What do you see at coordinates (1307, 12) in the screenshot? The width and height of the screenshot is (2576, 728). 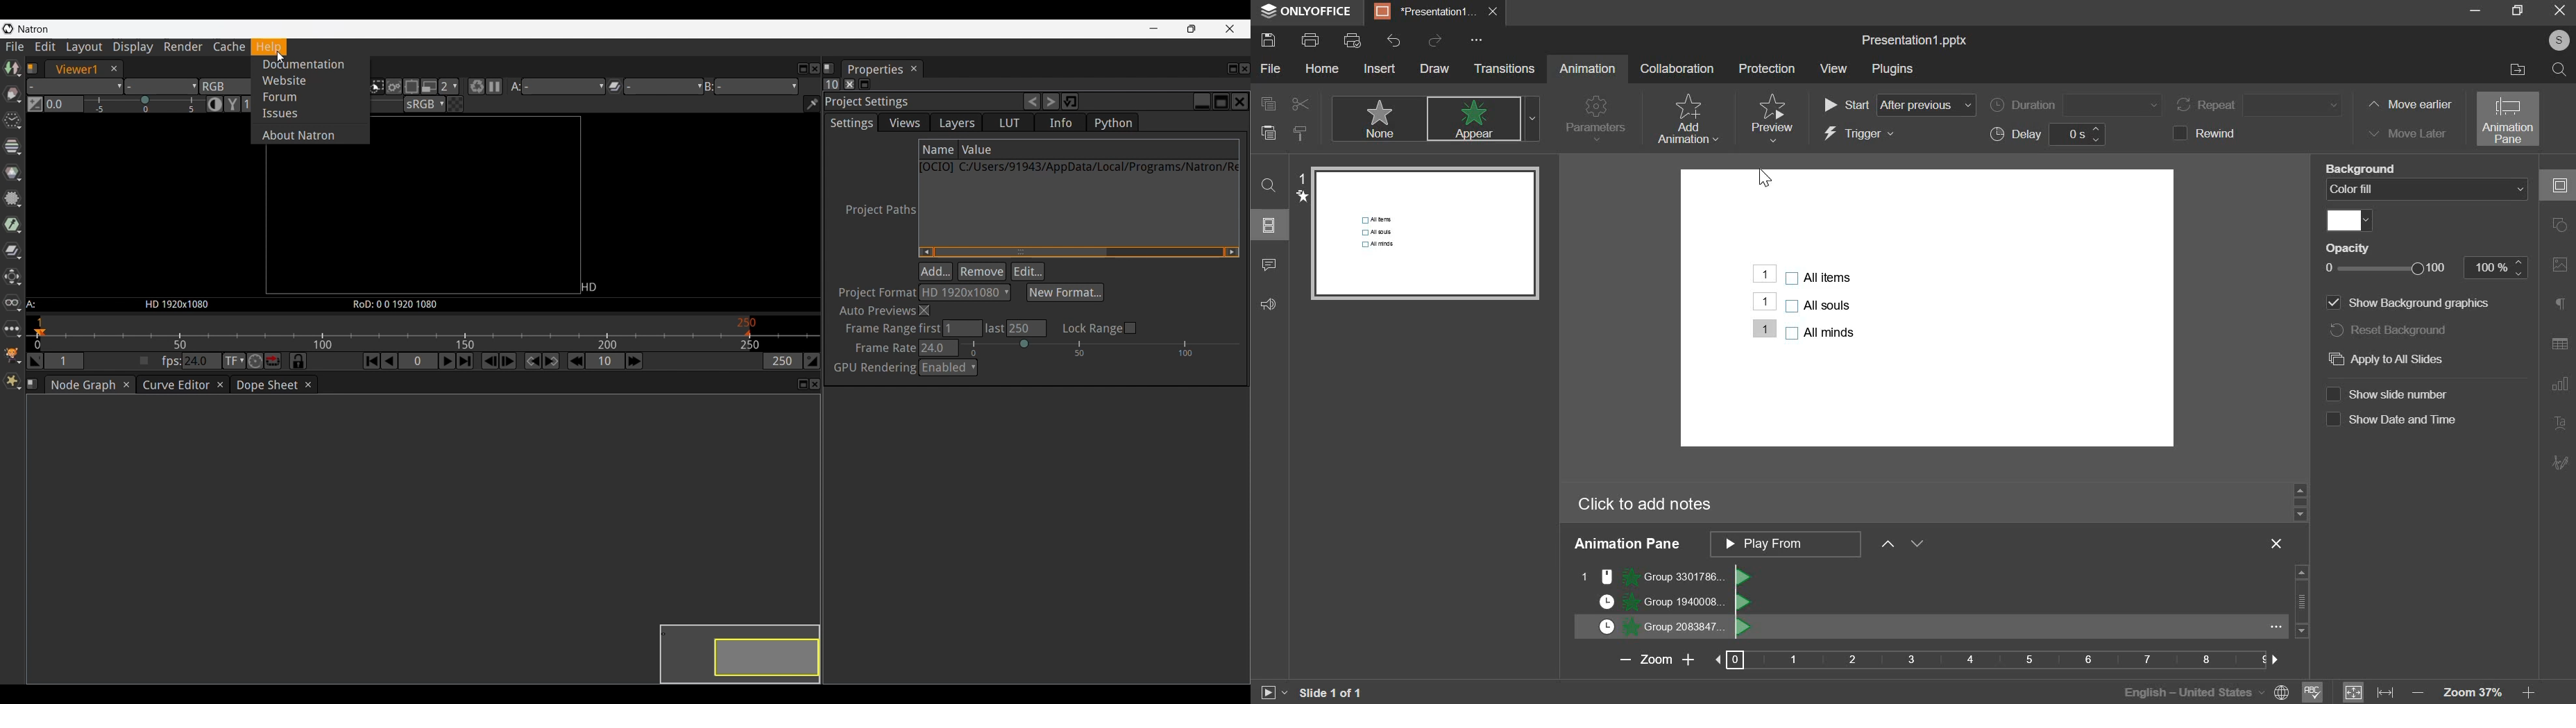 I see `onlyoffice` at bounding box center [1307, 12].